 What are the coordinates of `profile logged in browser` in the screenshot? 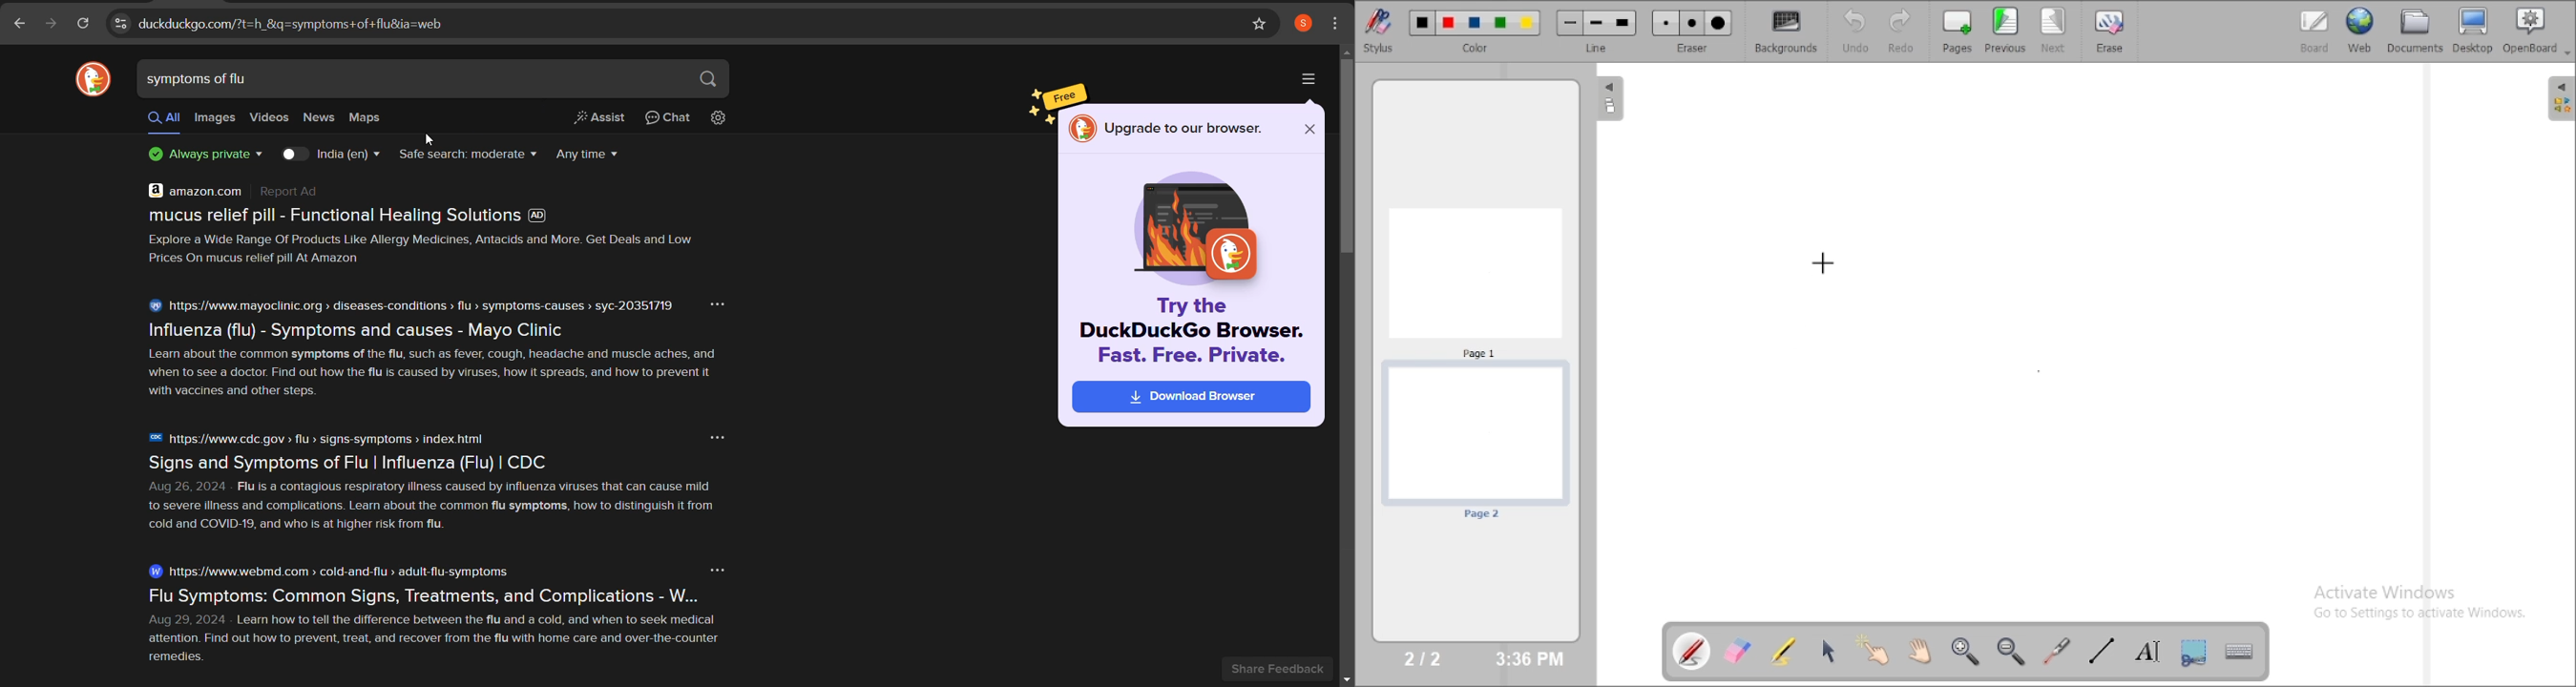 It's located at (1303, 23).